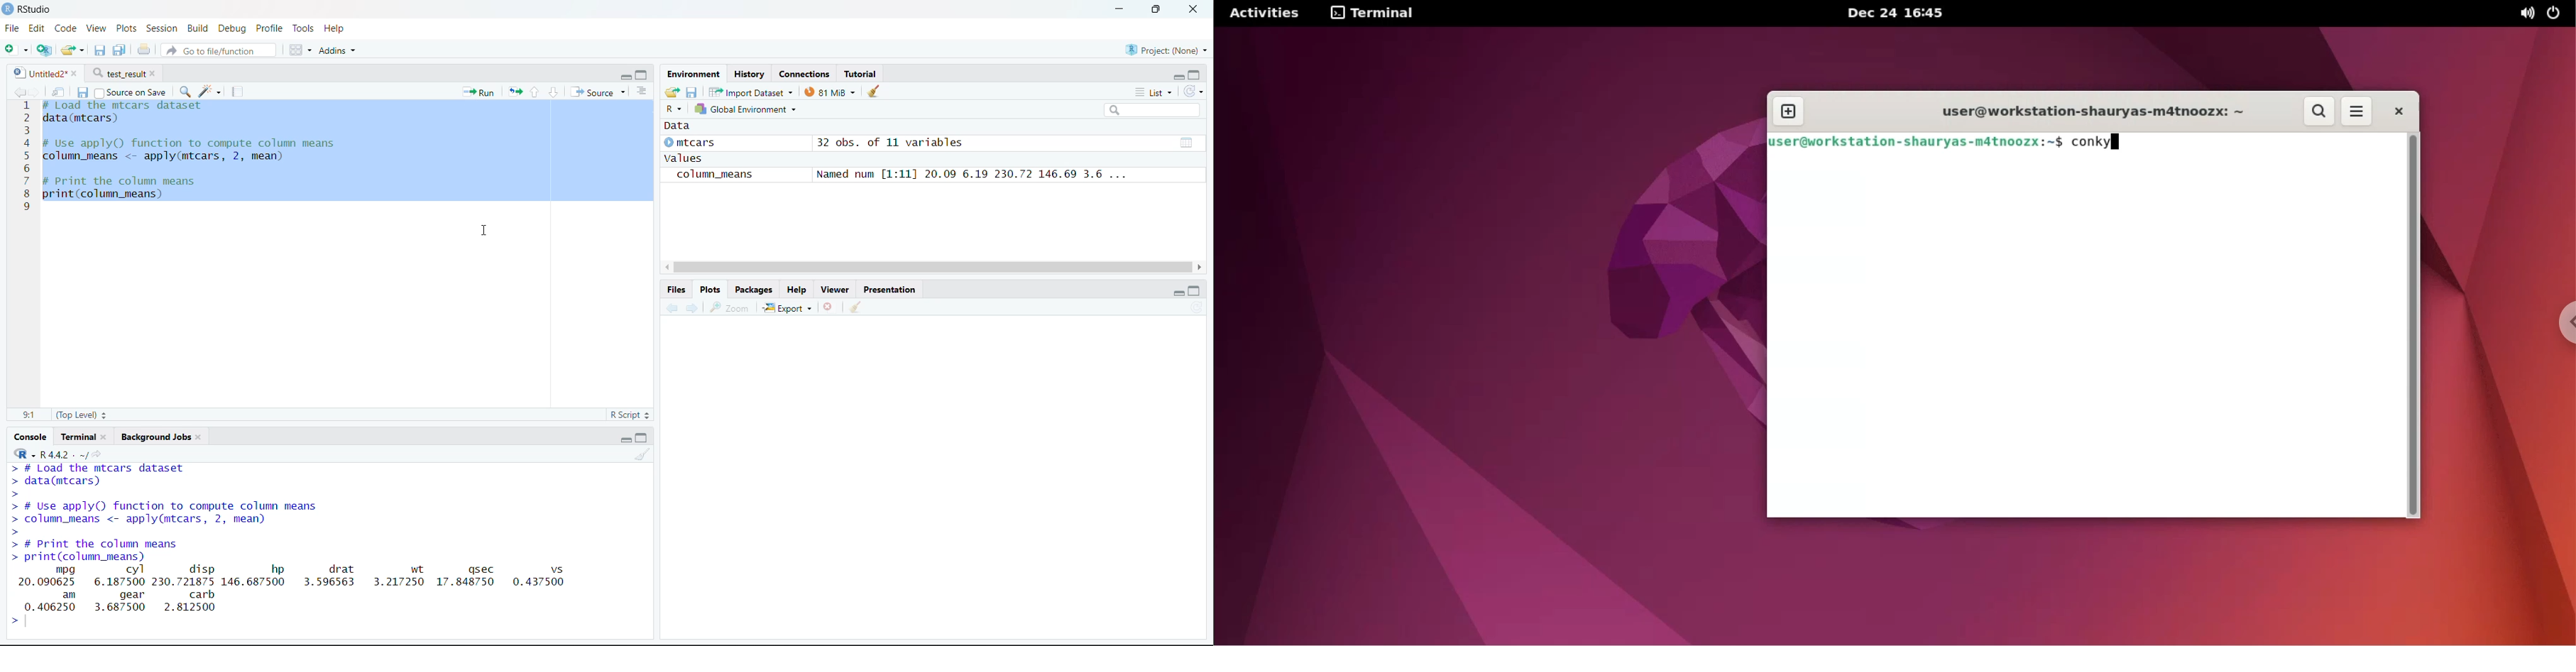 The height and width of the screenshot is (672, 2576). Describe the element at coordinates (238, 91) in the screenshot. I see `Compile Report (Ctrl + Shift + K)` at that location.